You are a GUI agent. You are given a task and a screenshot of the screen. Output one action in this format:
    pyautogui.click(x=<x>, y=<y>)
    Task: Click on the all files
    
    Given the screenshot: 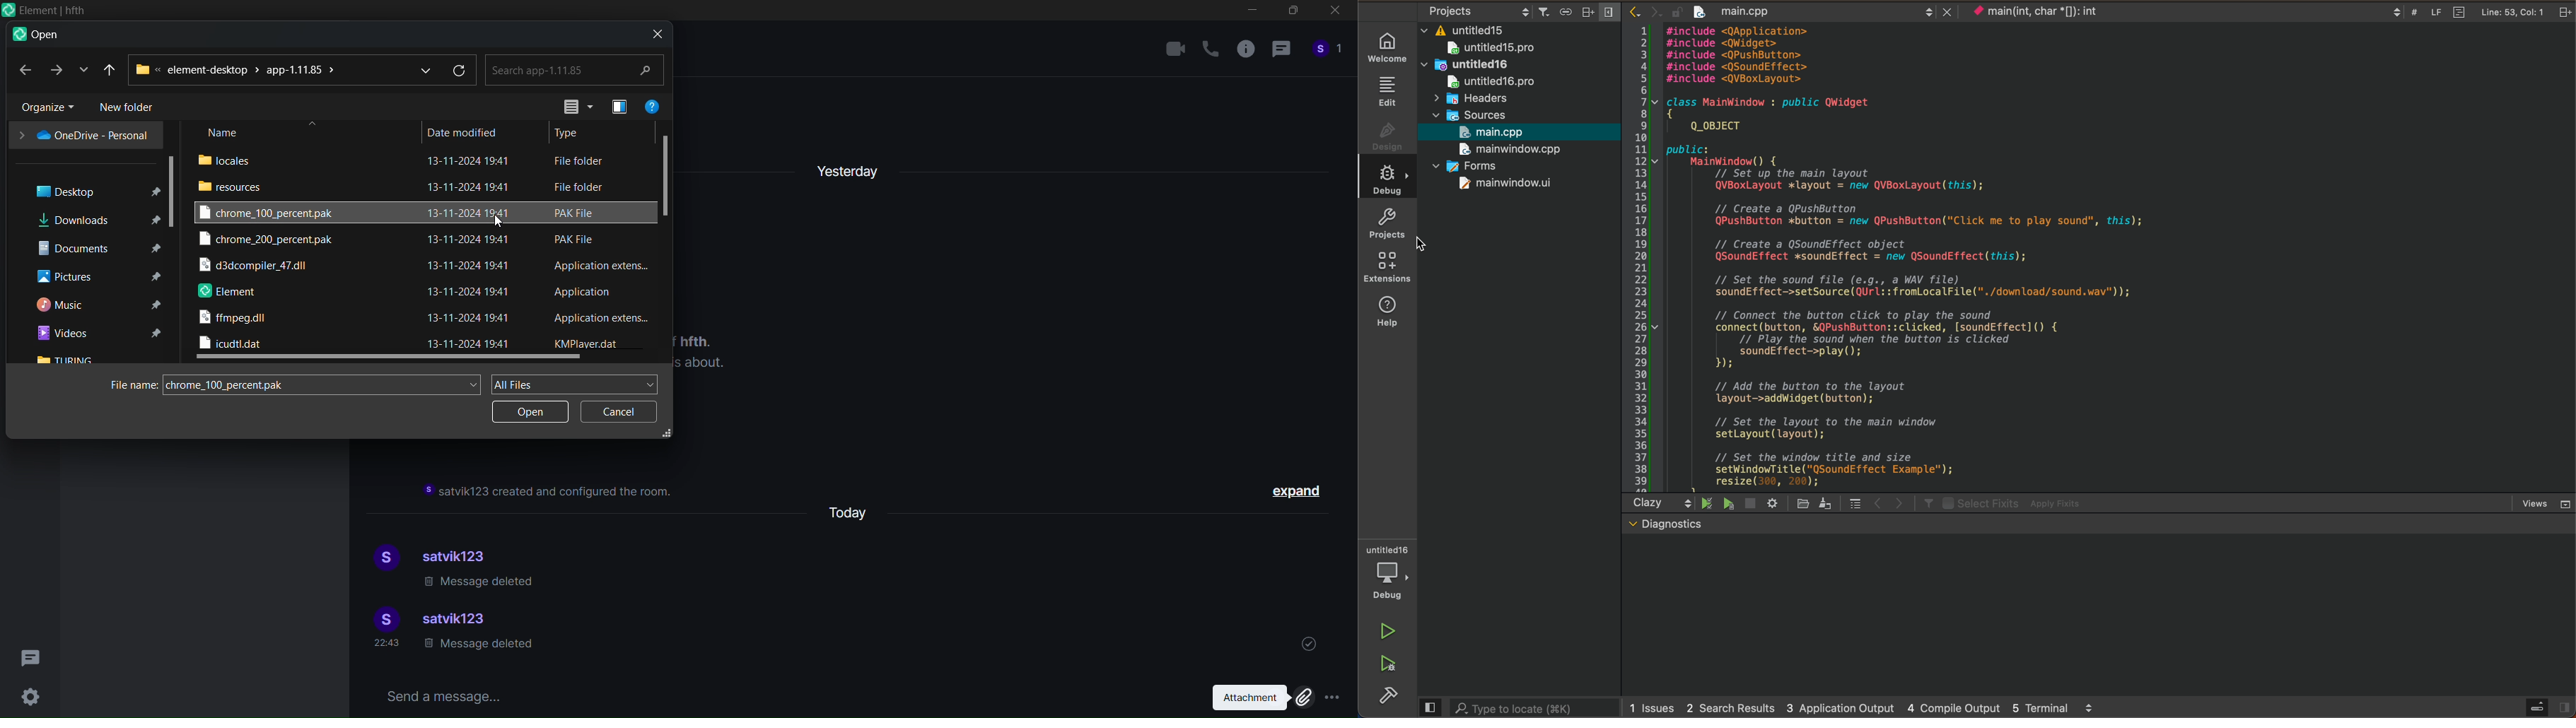 What is the action you would take?
    pyautogui.click(x=577, y=382)
    